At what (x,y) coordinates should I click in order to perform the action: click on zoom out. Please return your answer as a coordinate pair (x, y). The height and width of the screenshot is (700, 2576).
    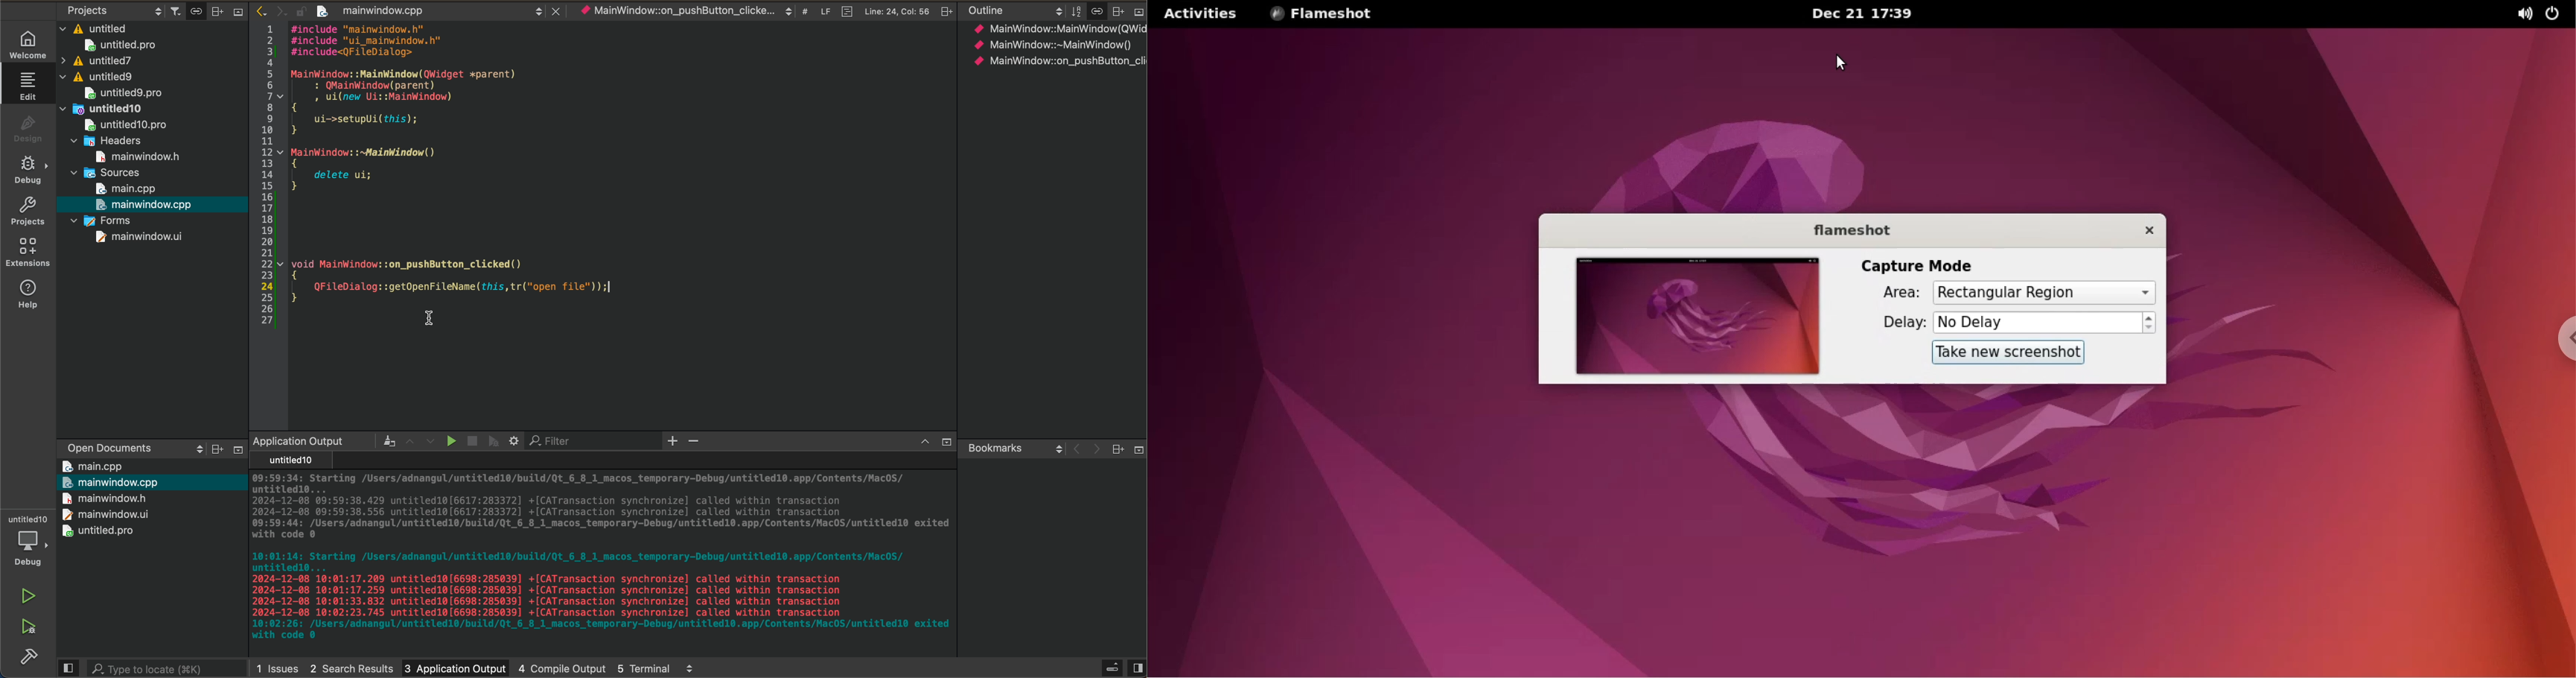
    Looking at the image, I should click on (697, 443).